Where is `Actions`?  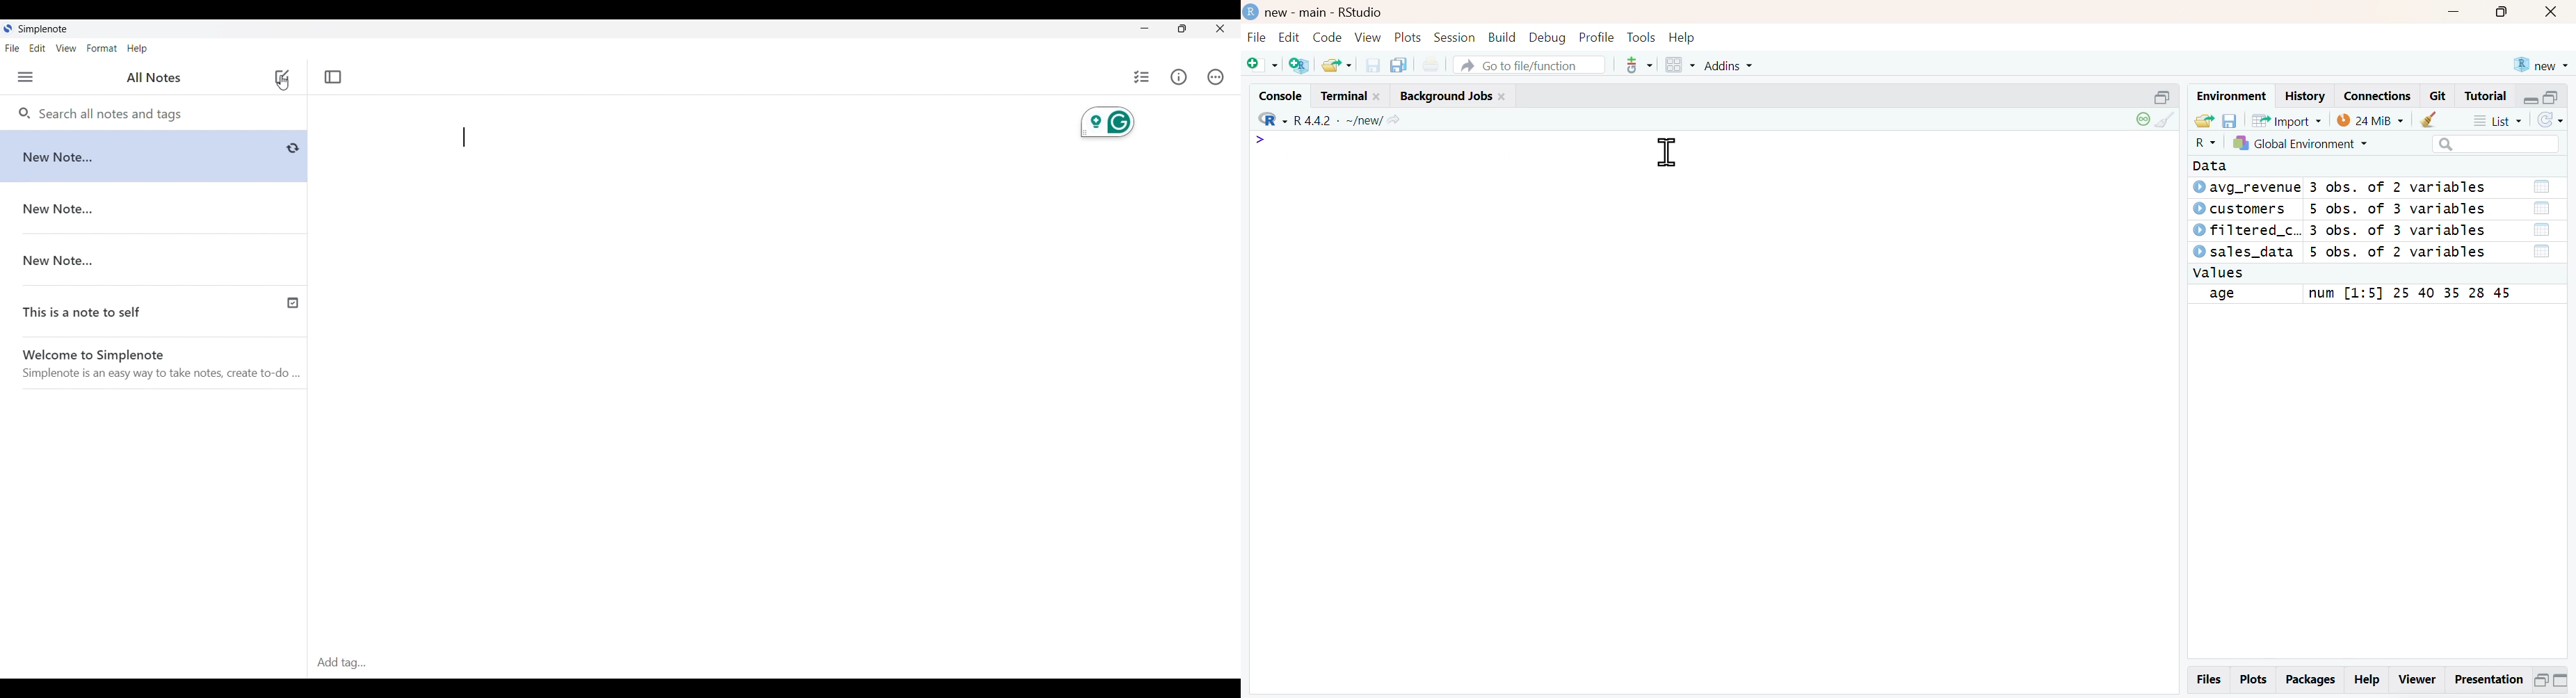 Actions is located at coordinates (1216, 77).